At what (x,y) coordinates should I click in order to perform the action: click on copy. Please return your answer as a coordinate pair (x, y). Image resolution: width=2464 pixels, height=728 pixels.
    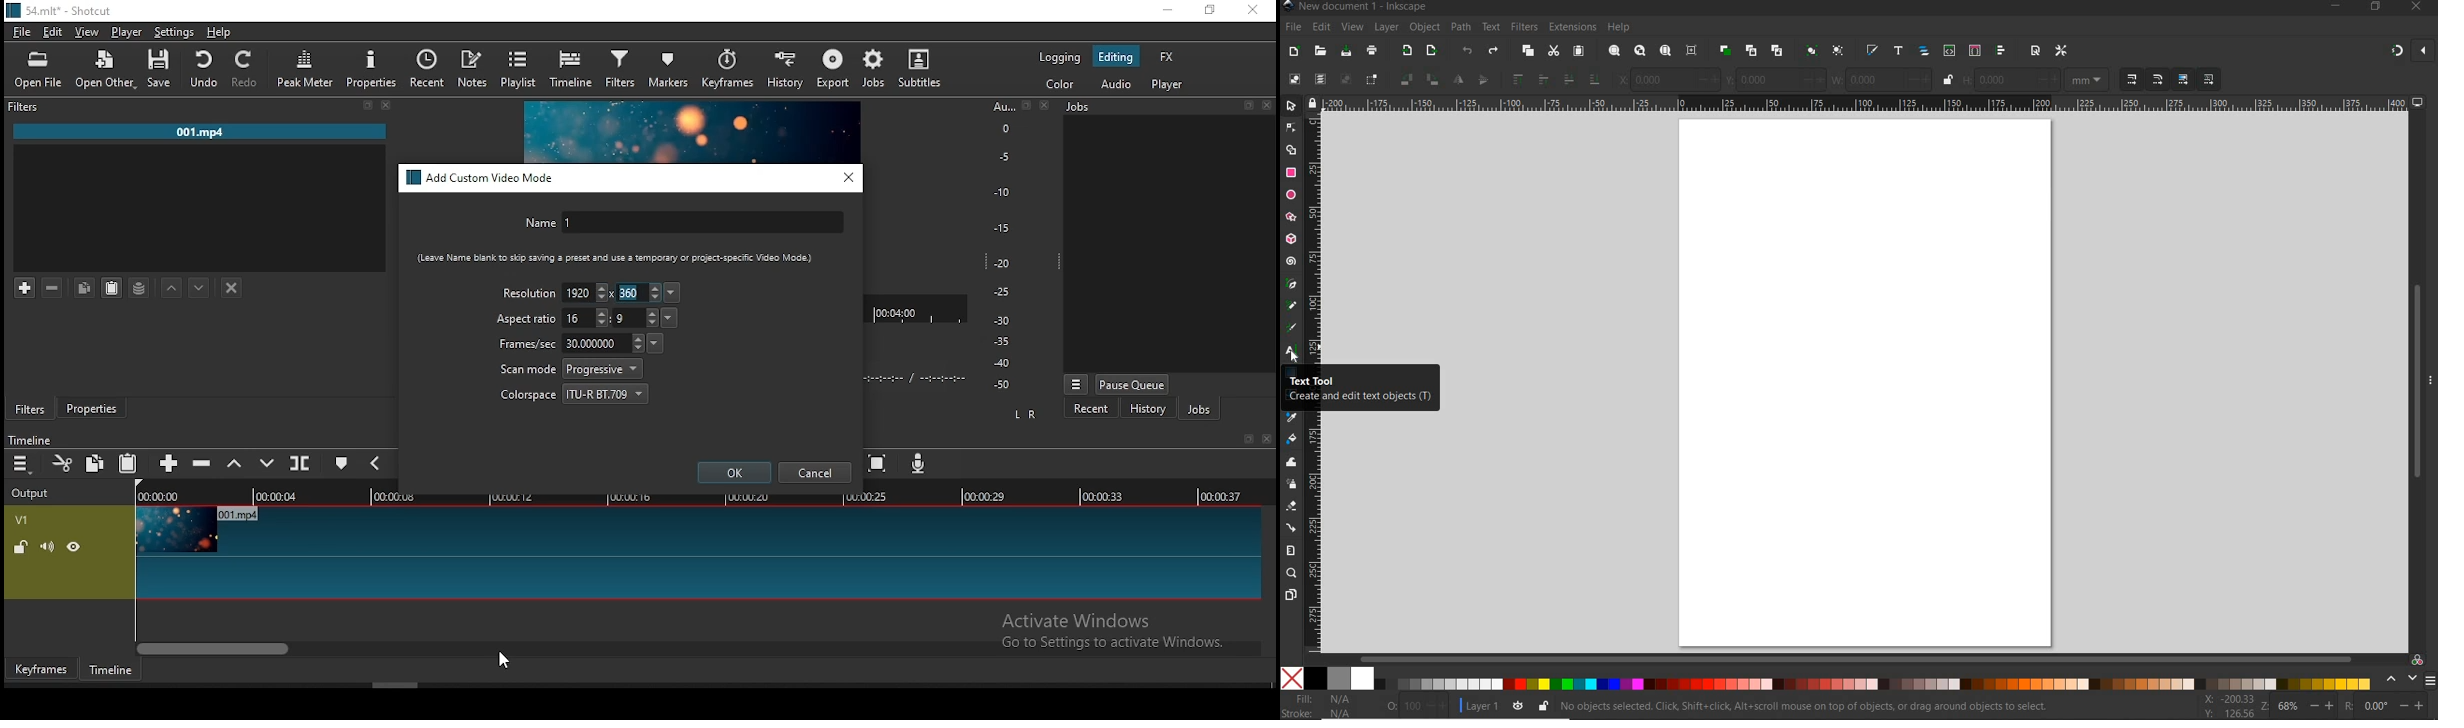
    Looking at the image, I should click on (1528, 52).